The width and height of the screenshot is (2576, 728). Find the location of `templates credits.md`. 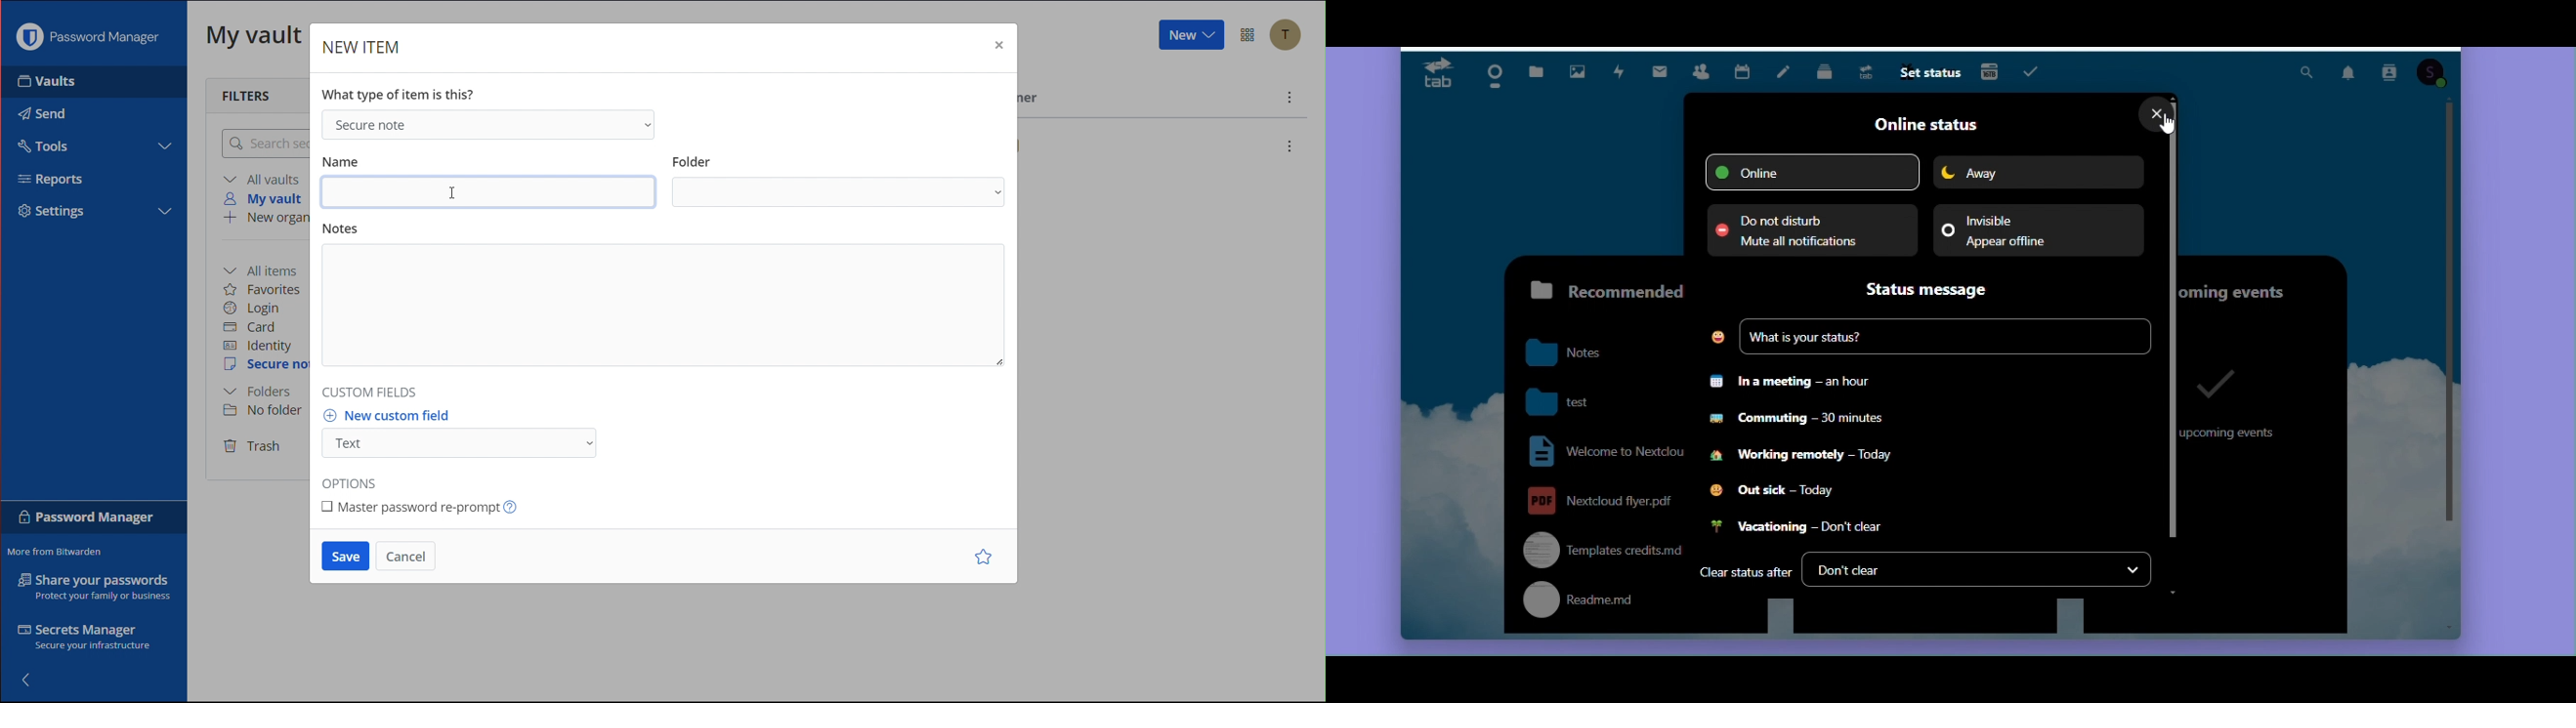

templates credits.md is located at coordinates (1597, 549).